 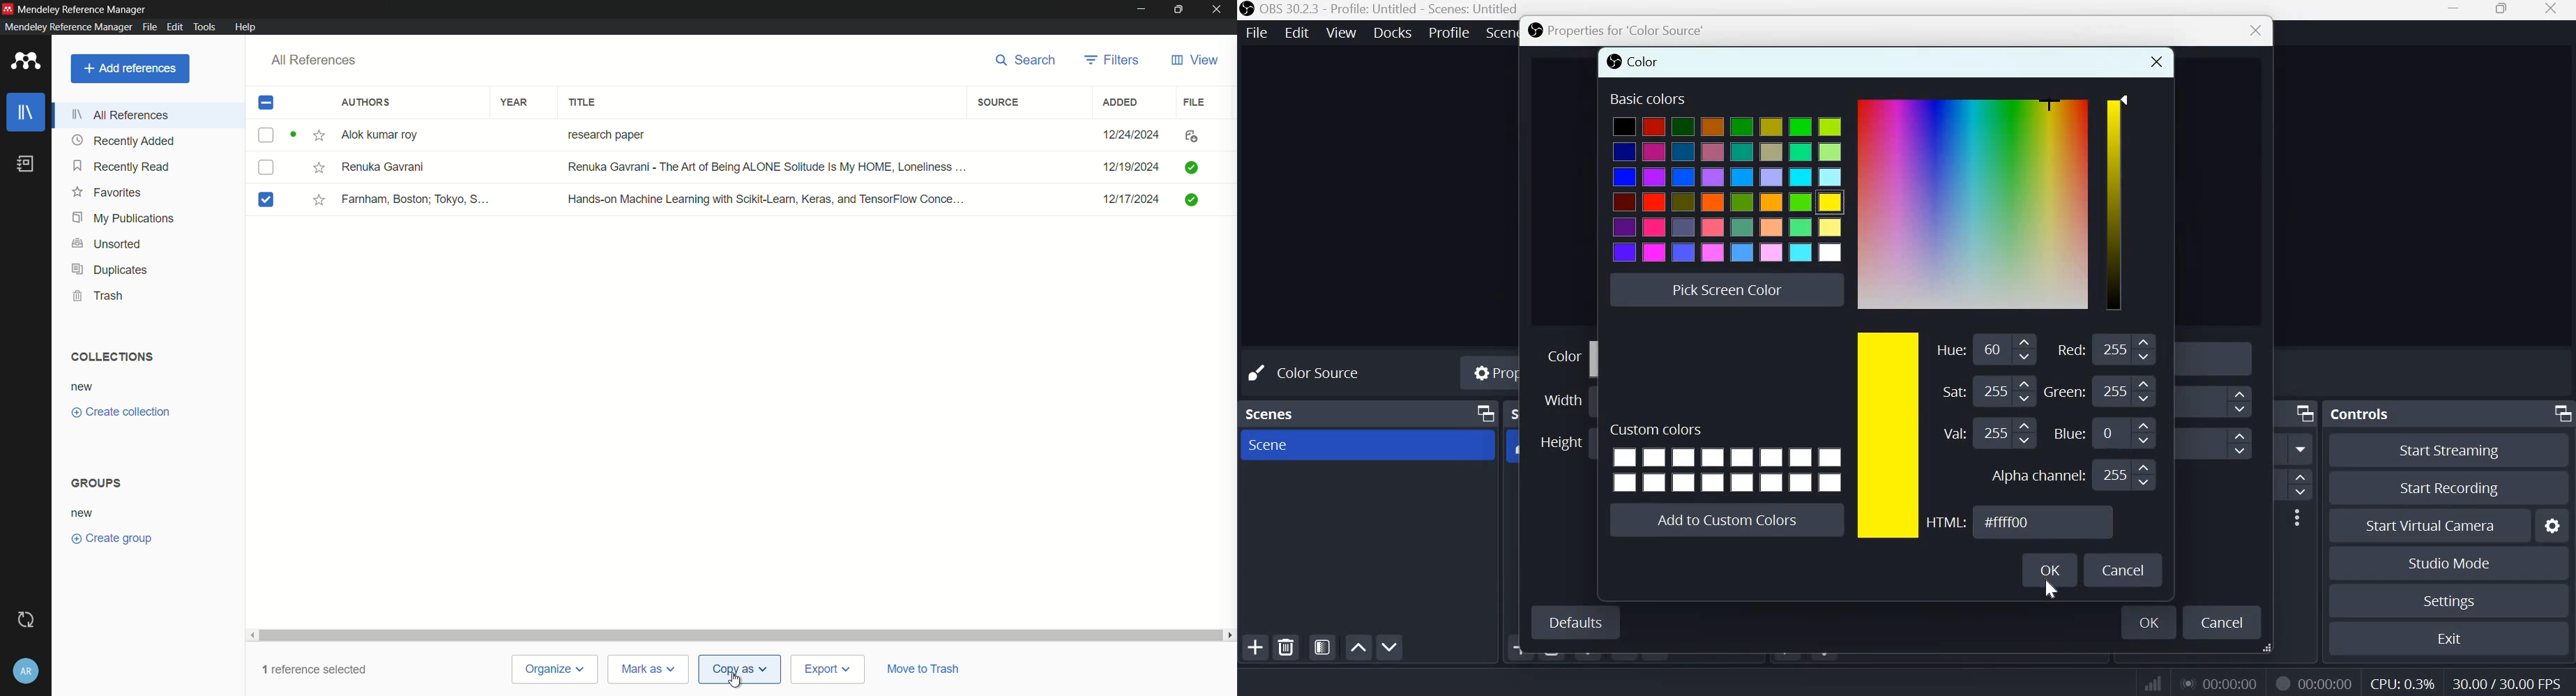 I want to click on No source selected, so click(x=1319, y=372).